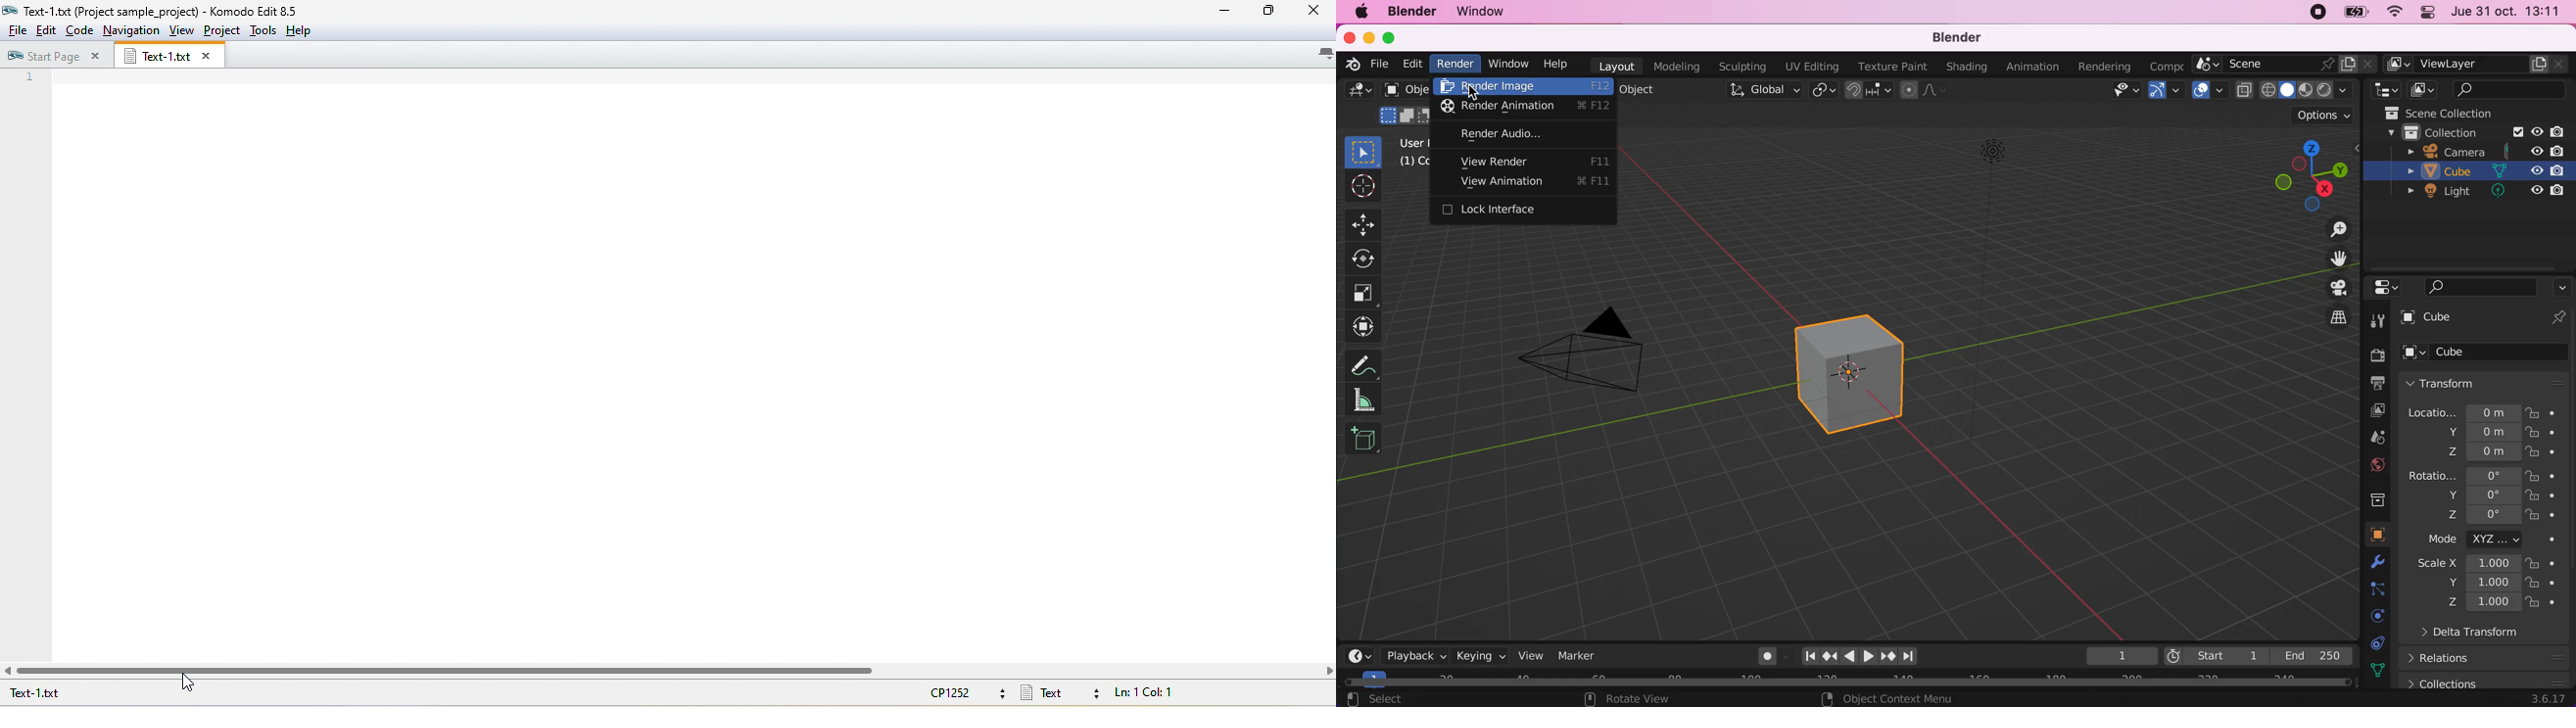 This screenshot has height=728, width=2576. I want to click on light, so click(2479, 193).